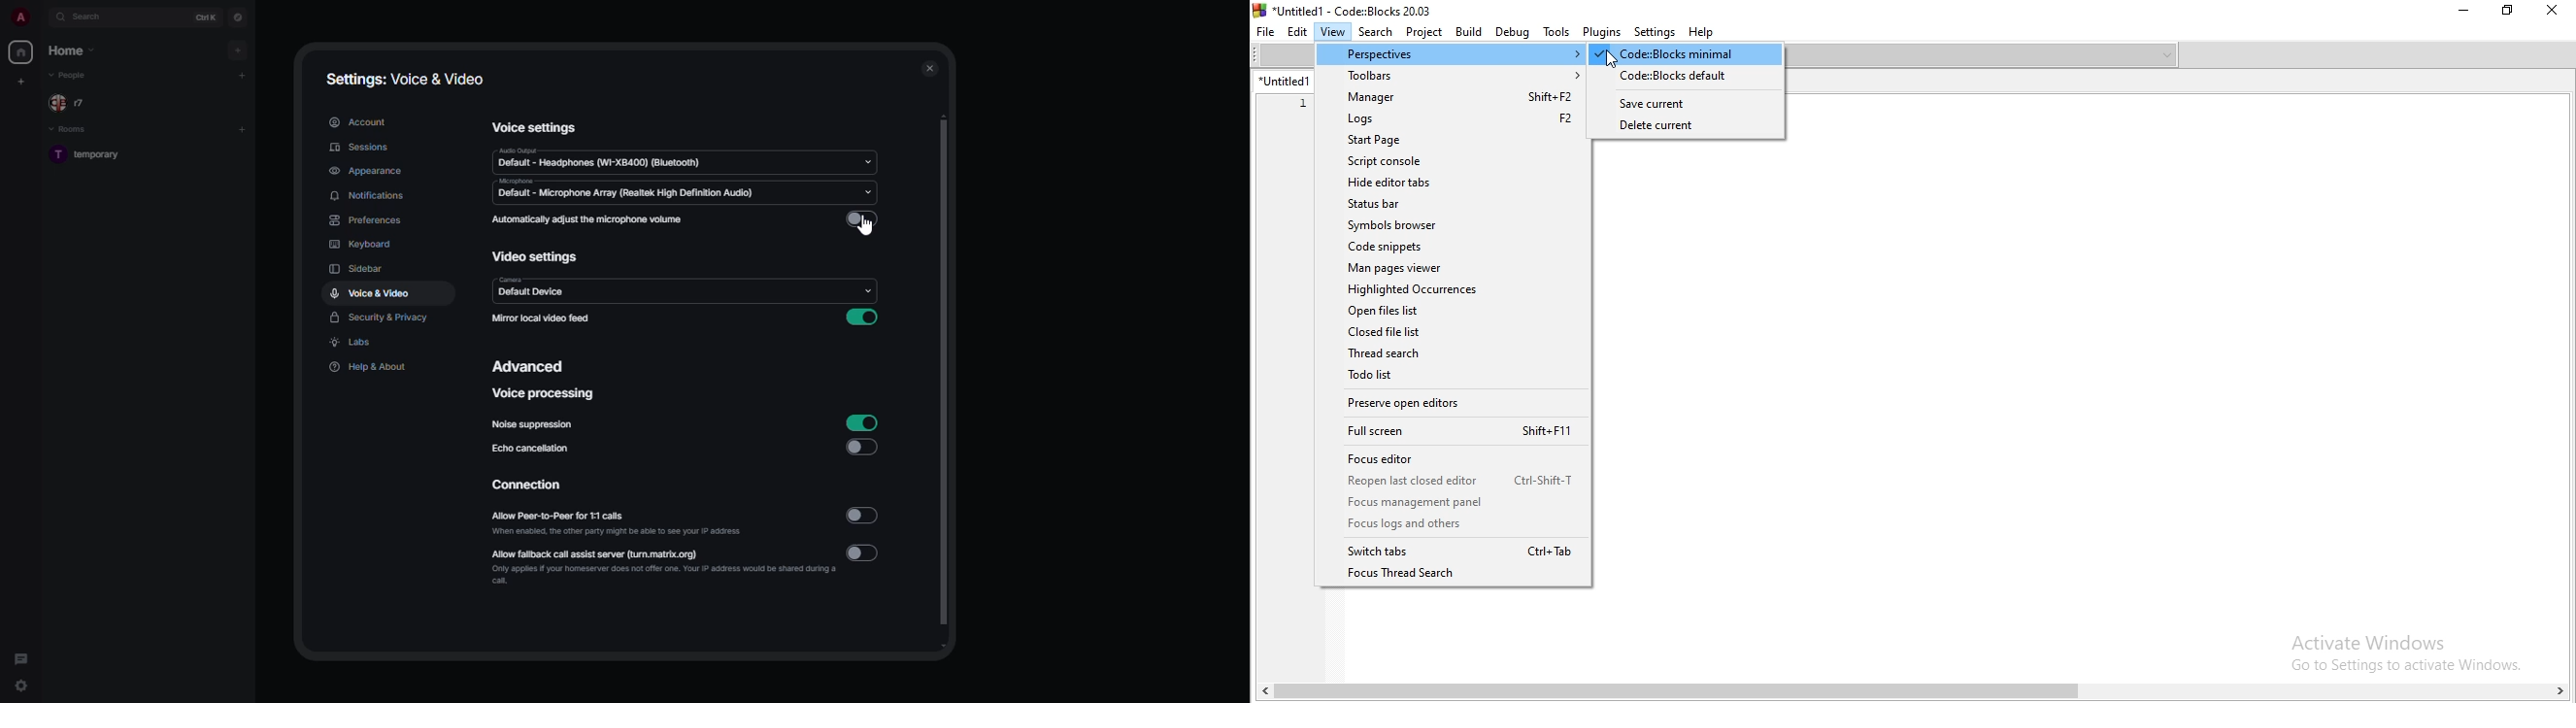 Image resolution: width=2576 pixels, height=728 pixels. Describe the element at coordinates (203, 16) in the screenshot. I see `ctrl K` at that location.